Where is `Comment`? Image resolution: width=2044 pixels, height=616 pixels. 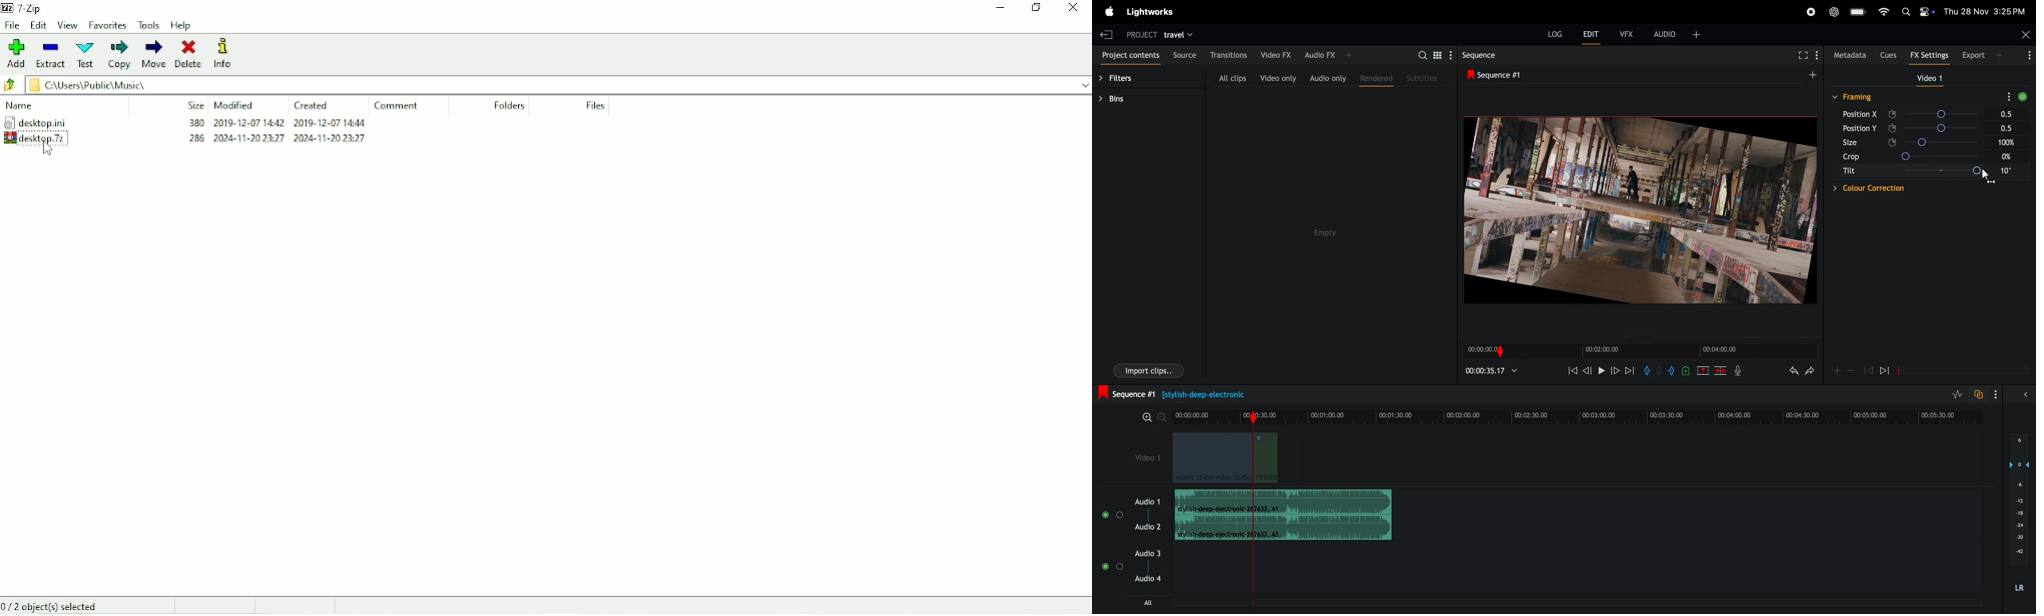 Comment is located at coordinates (398, 105).